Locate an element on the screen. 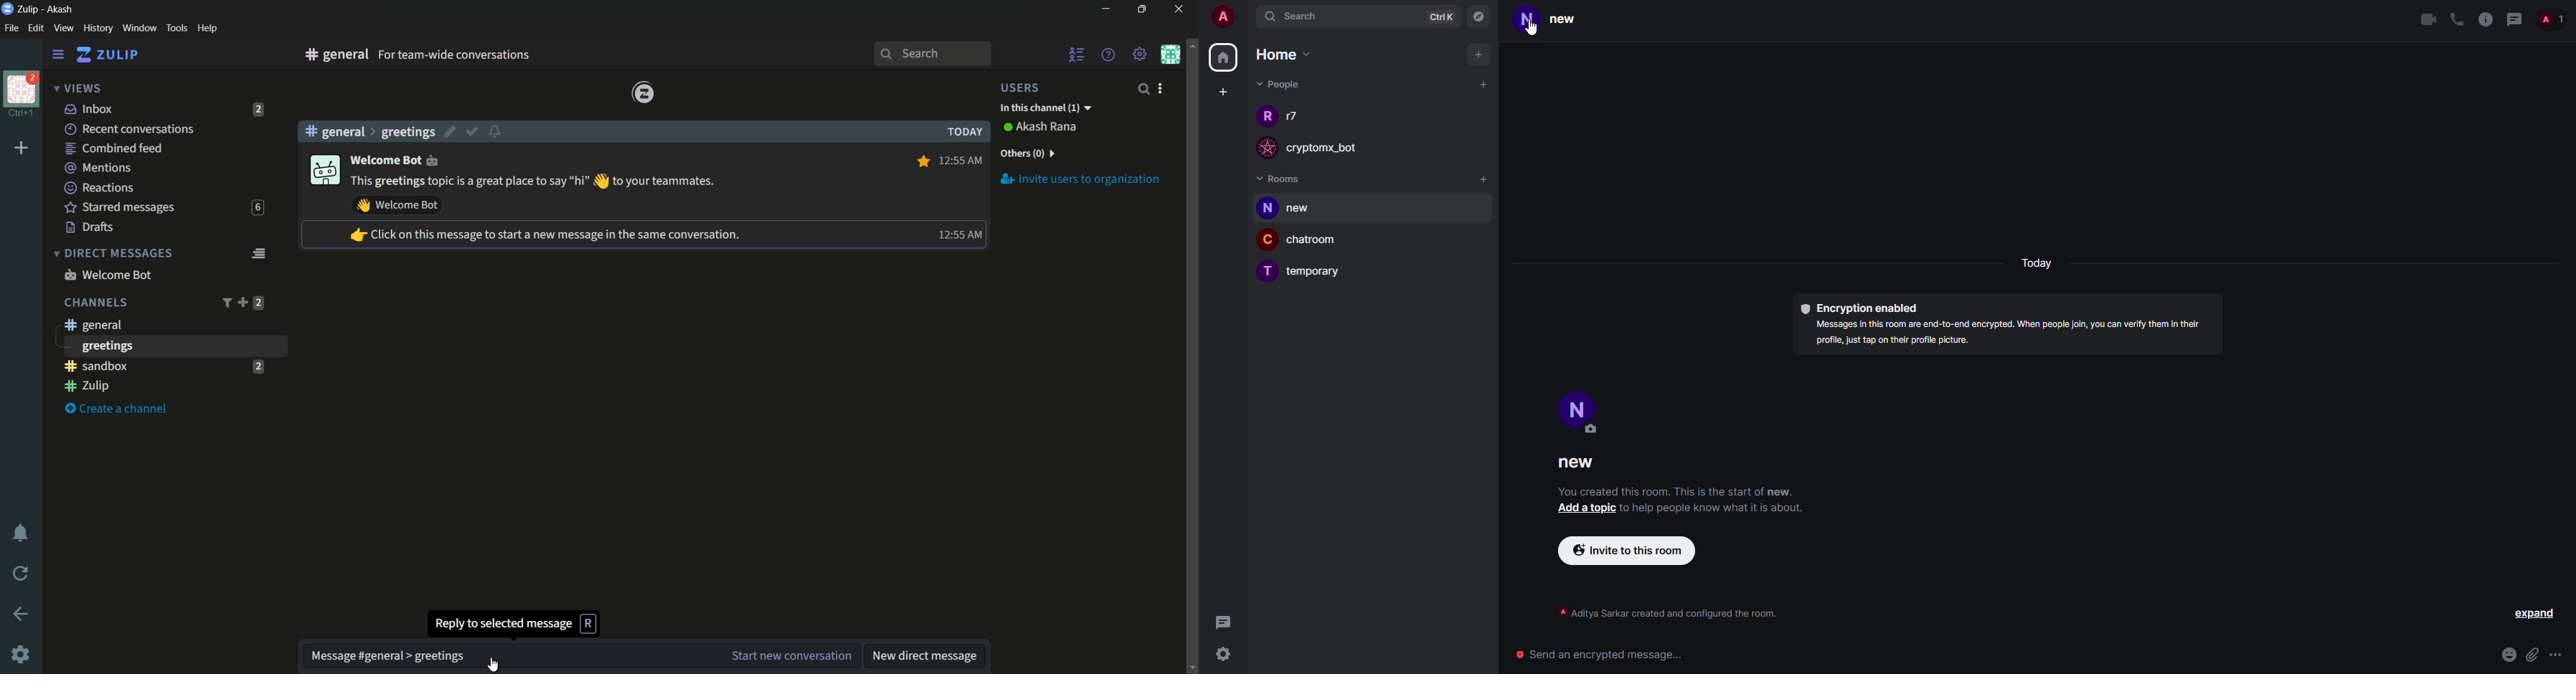  people is located at coordinates (1277, 84).